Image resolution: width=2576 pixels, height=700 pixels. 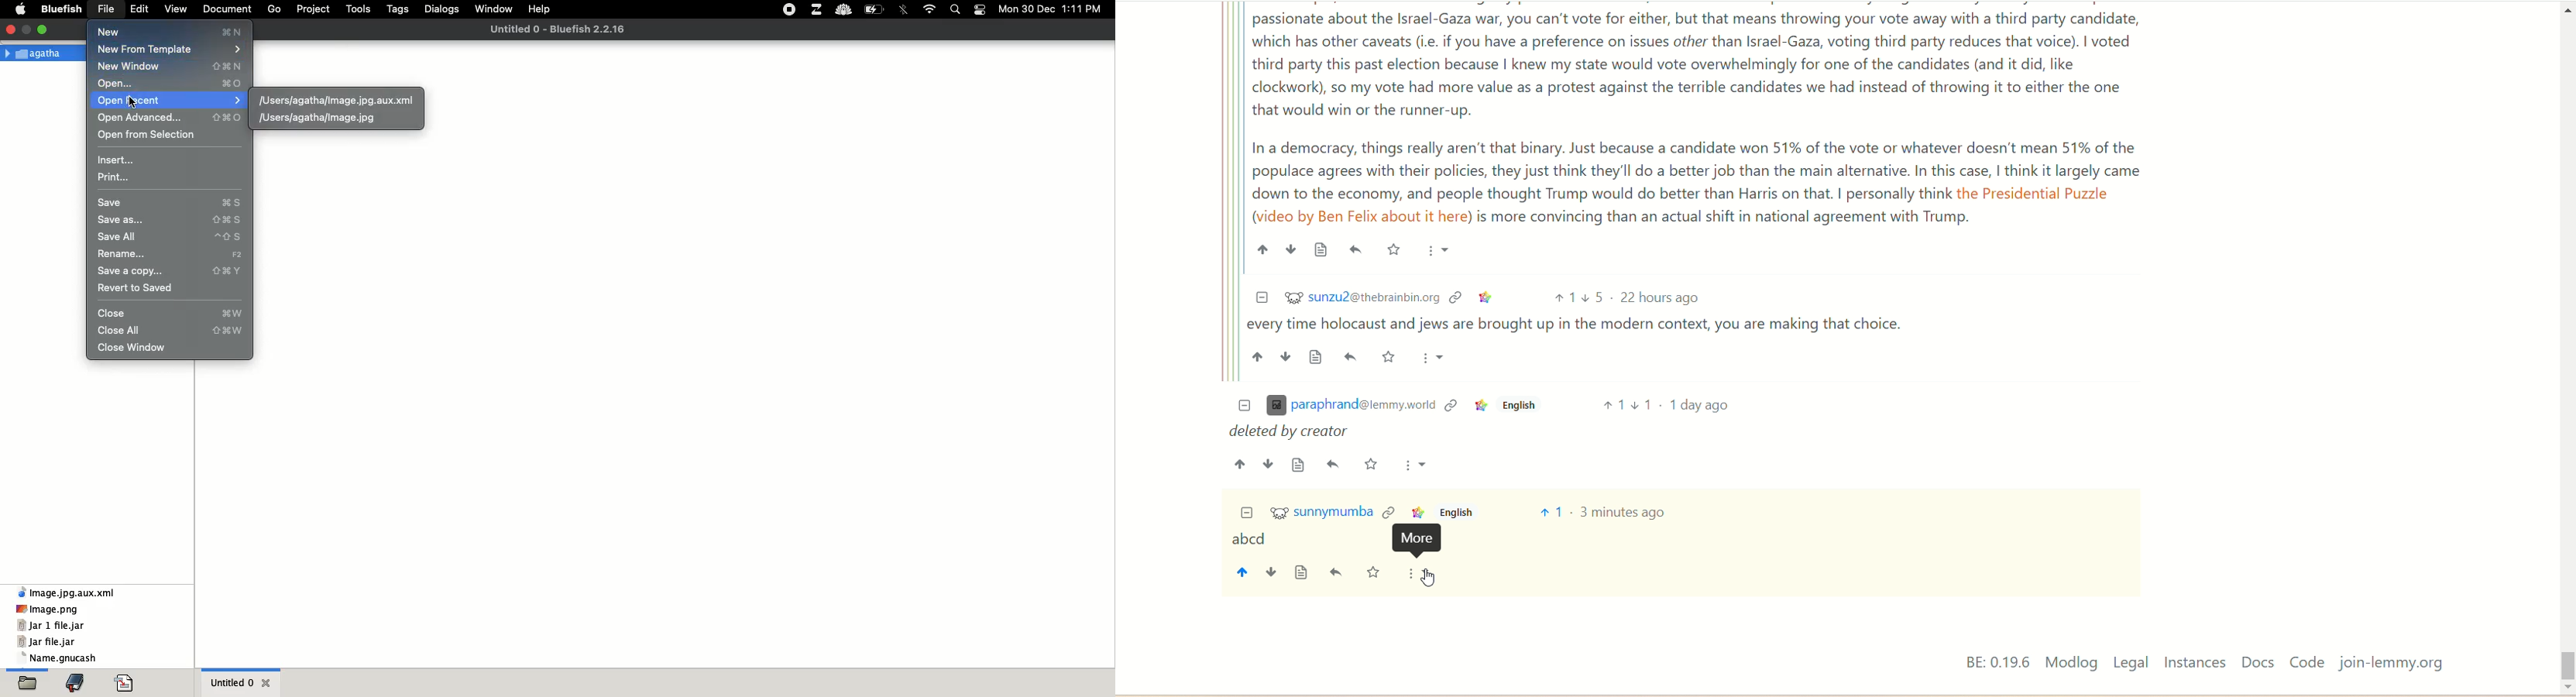 What do you see at coordinates (139, 288) in the screenshot?
I see `revert to saved` at bounding box center [139, 288].